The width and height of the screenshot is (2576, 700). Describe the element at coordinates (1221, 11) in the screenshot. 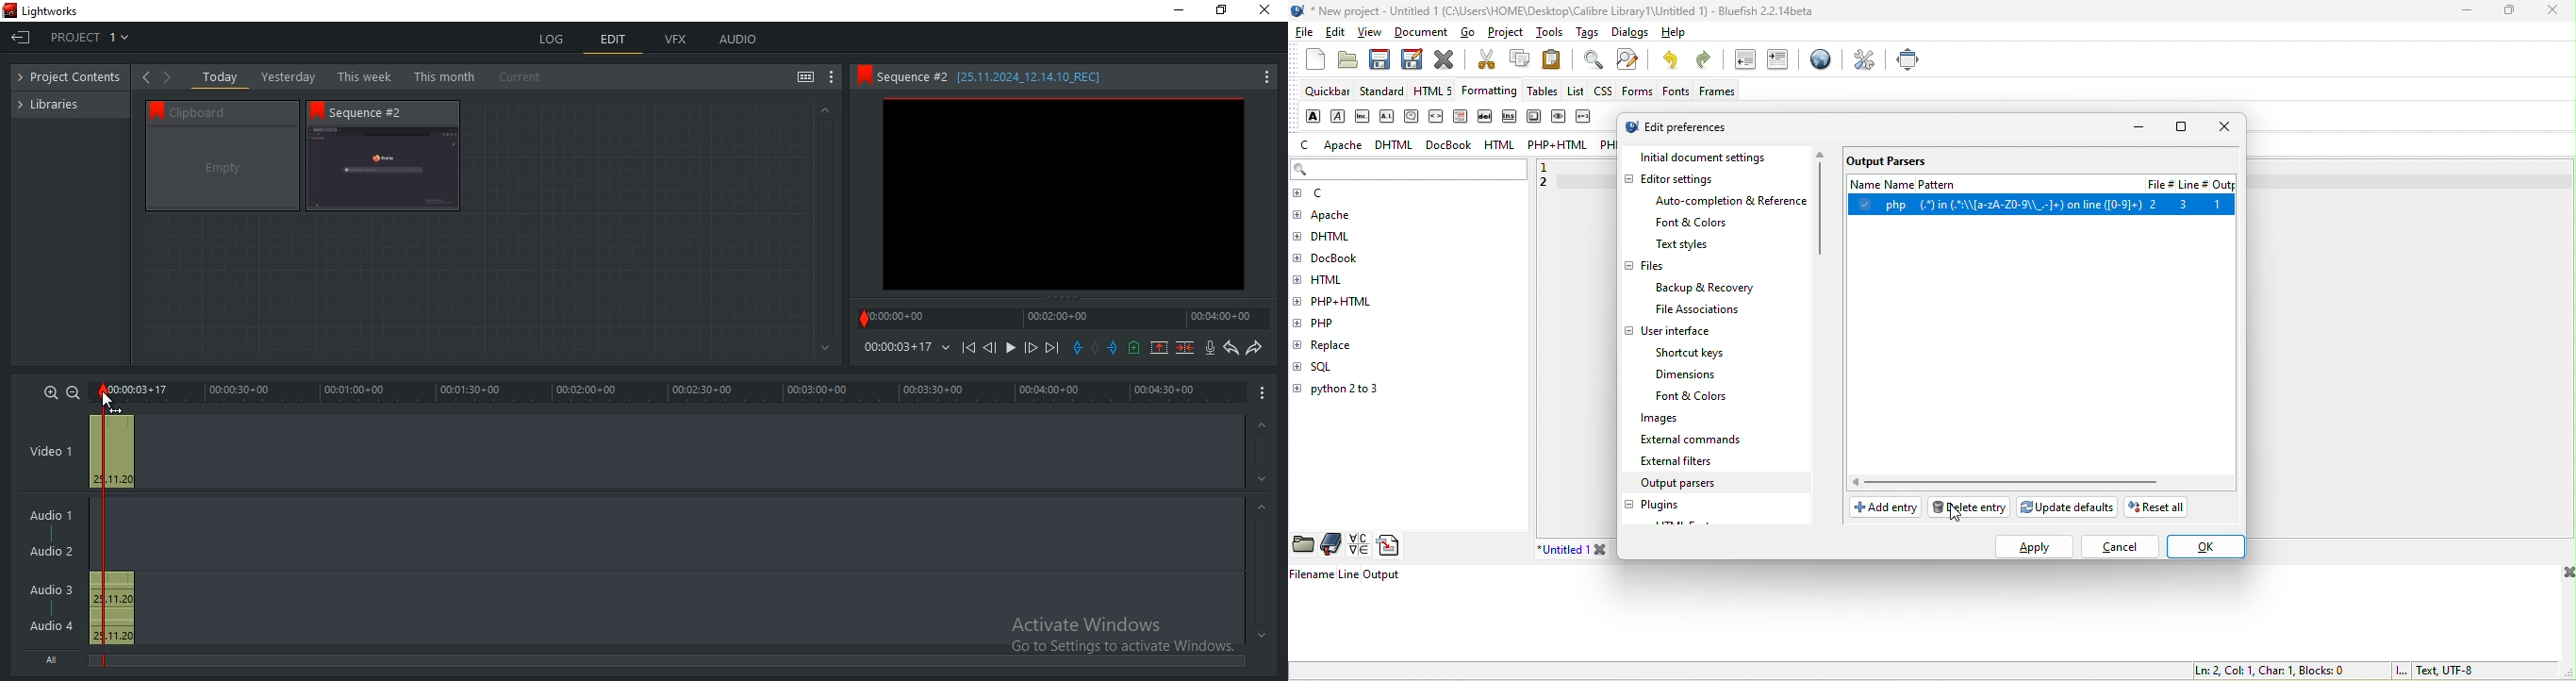

I see `restore` at that location.